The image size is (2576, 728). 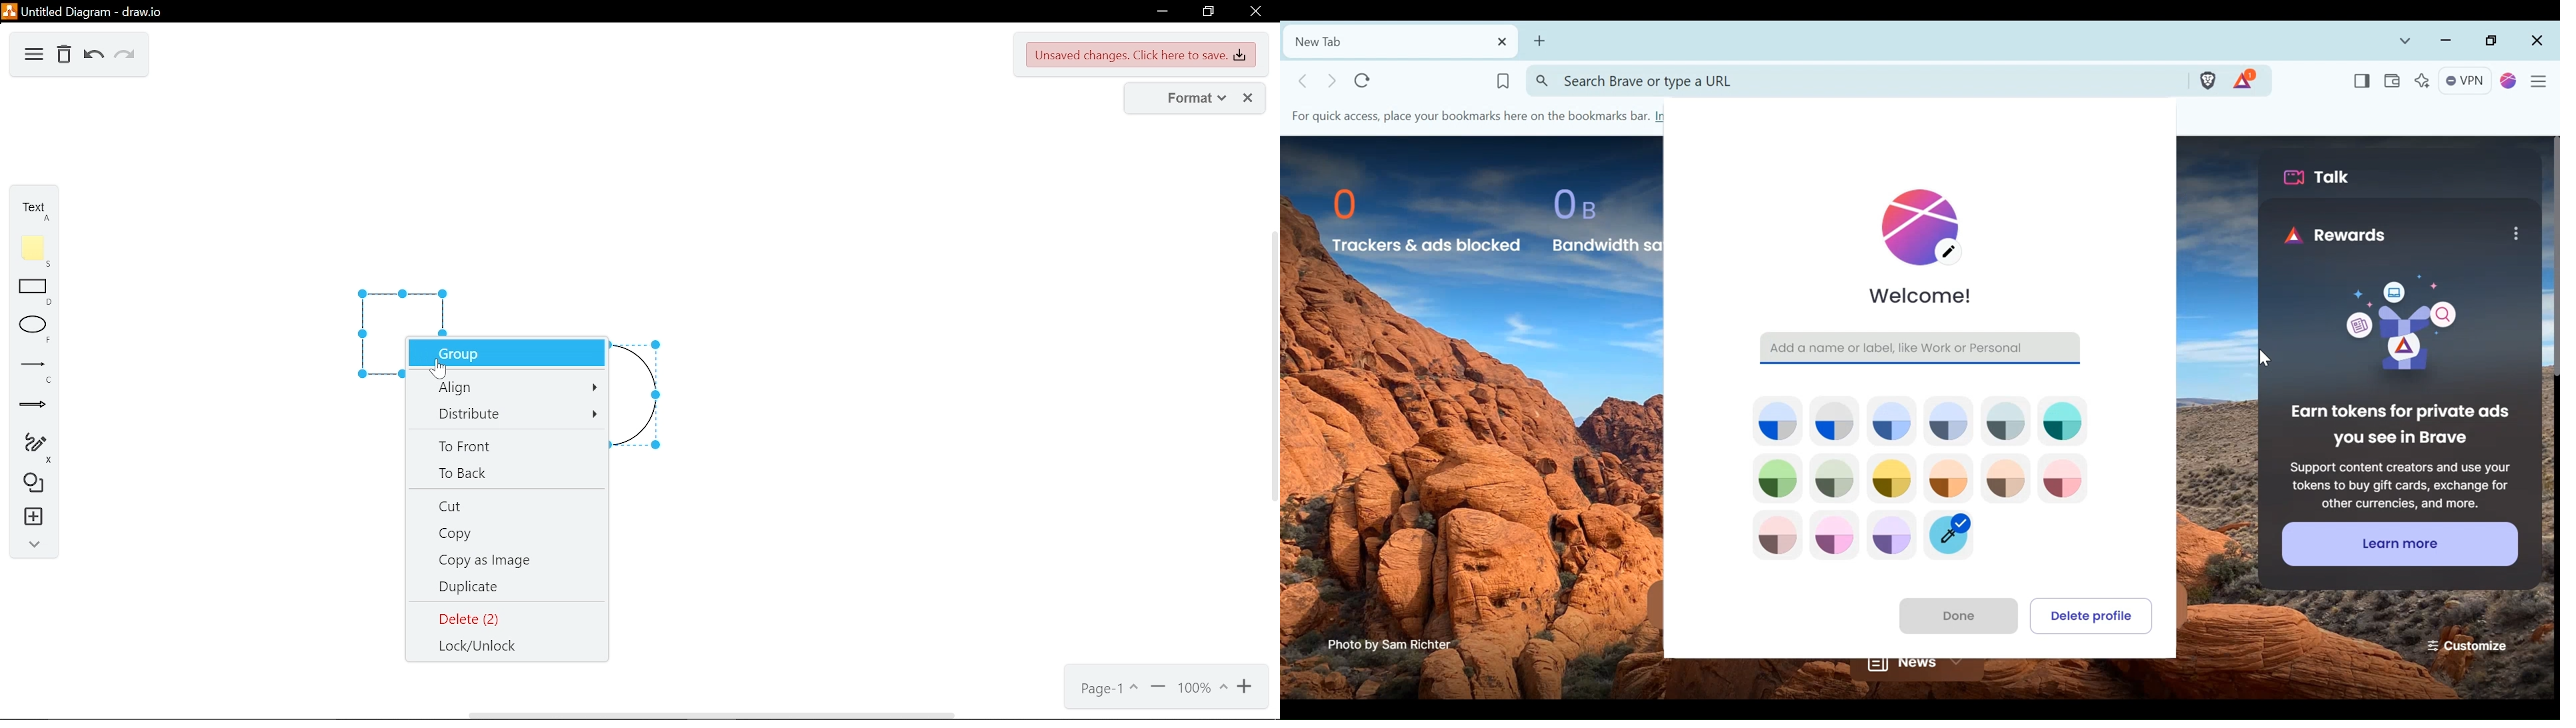 I want to click on close, so click(x=1248, y=98).